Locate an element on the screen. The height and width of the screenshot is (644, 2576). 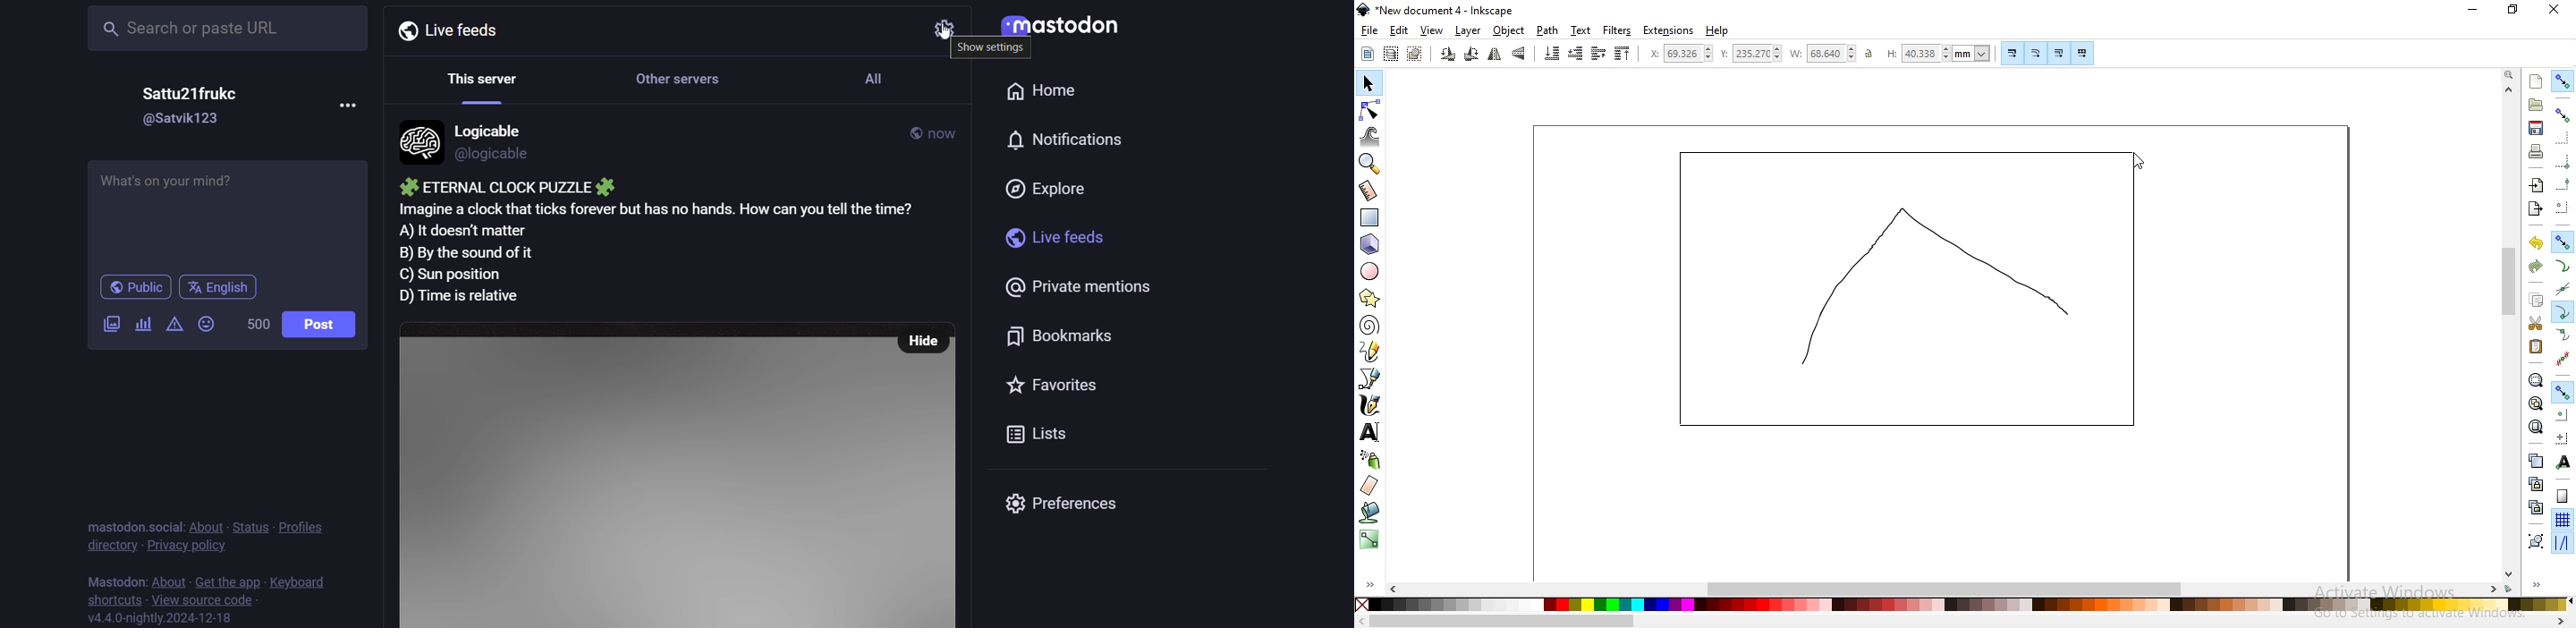
duplicate selected objects is located at coordinates (2535, 460).